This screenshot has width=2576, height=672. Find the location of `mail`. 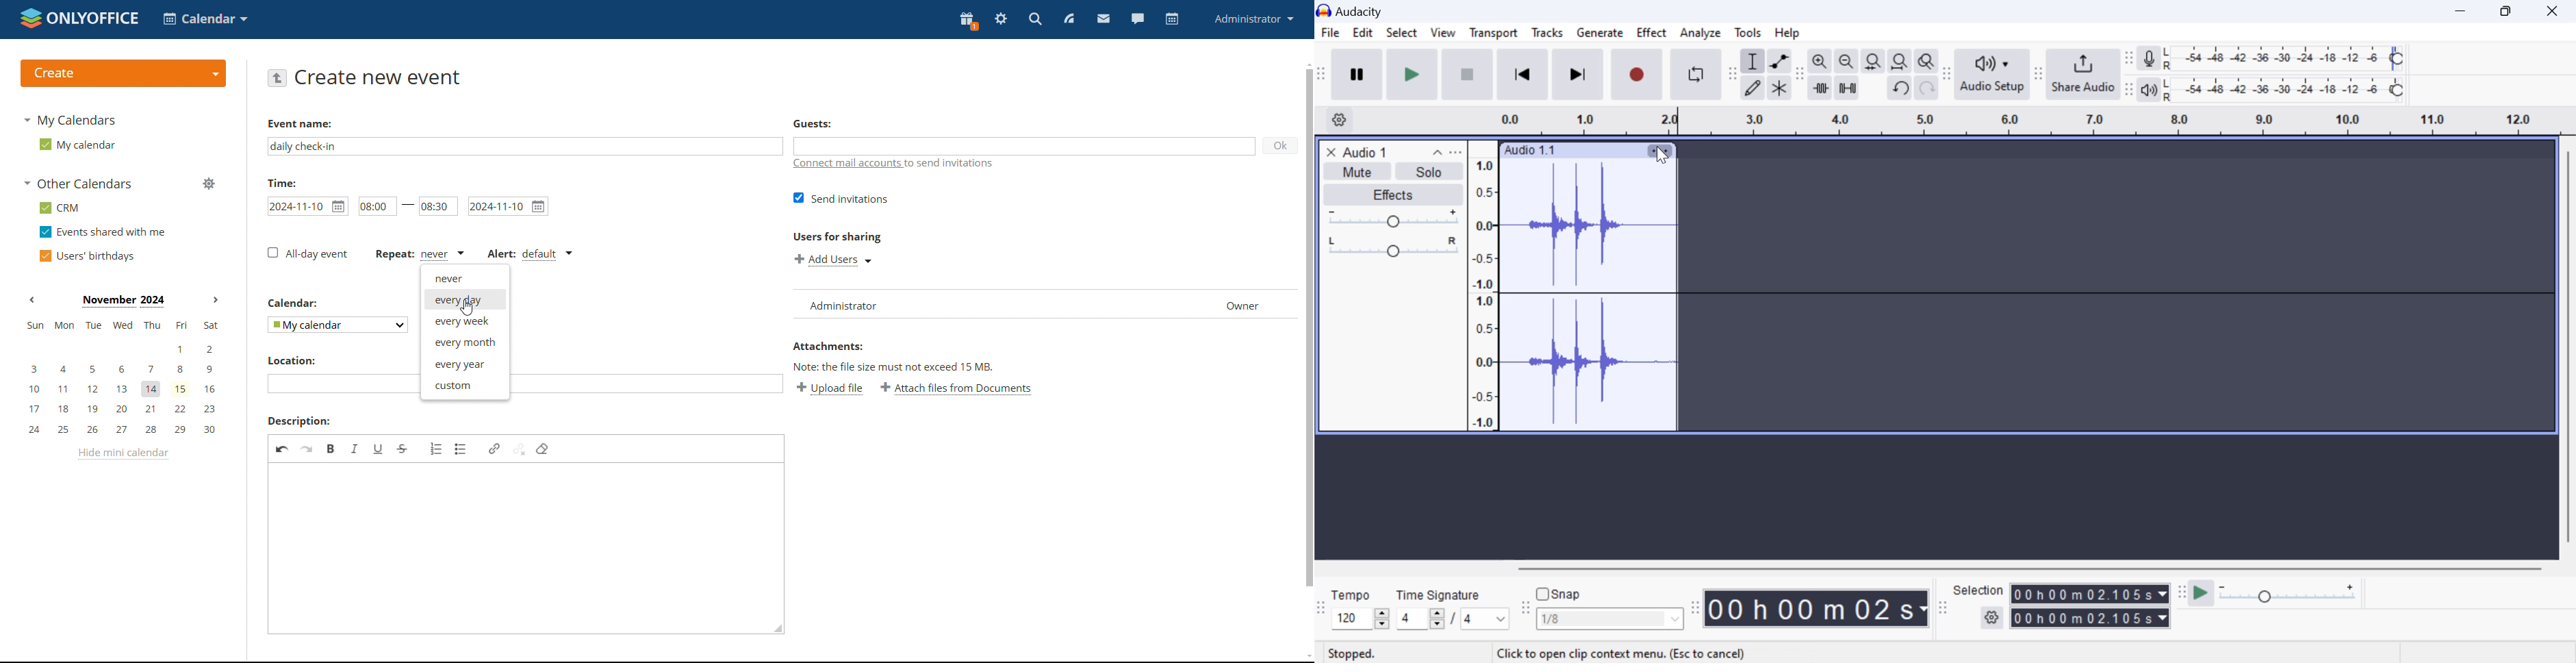

mail is located at coordinates (1104, 19).